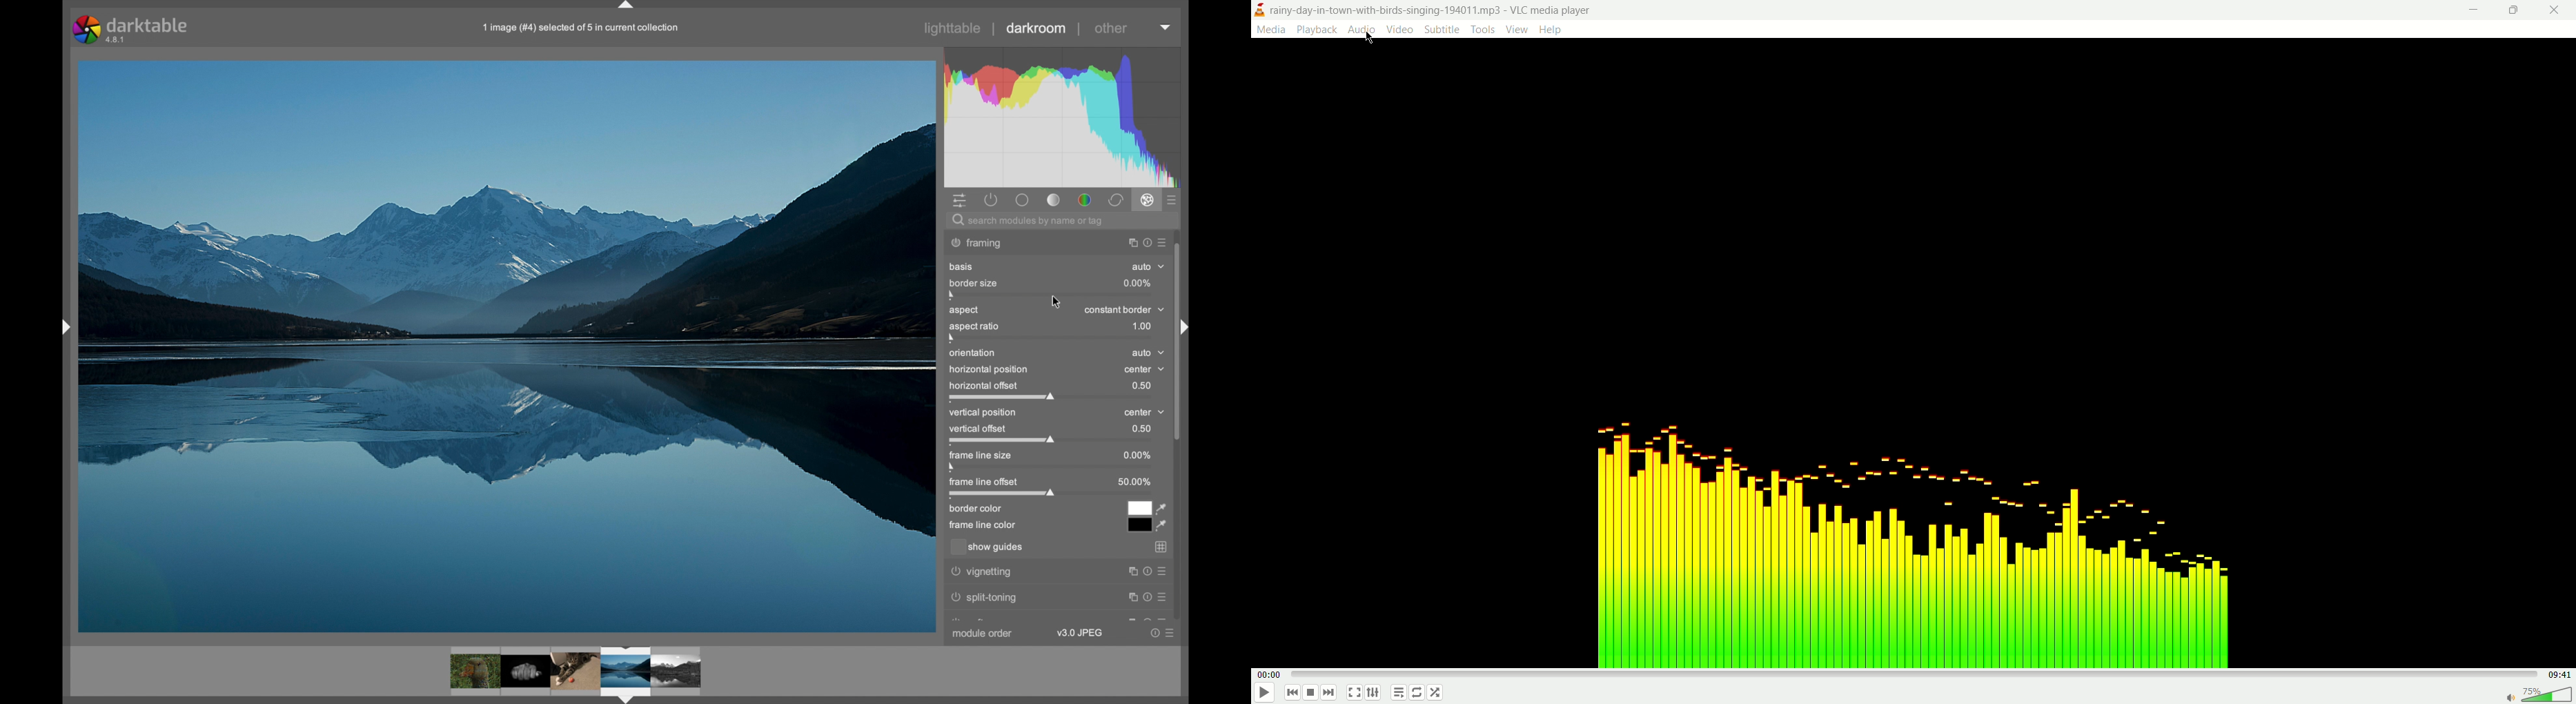  What do you see at coordinates (1172, 201) in the screenshot?
I see `show all advanced modules` at bounding box center [1172, 201].